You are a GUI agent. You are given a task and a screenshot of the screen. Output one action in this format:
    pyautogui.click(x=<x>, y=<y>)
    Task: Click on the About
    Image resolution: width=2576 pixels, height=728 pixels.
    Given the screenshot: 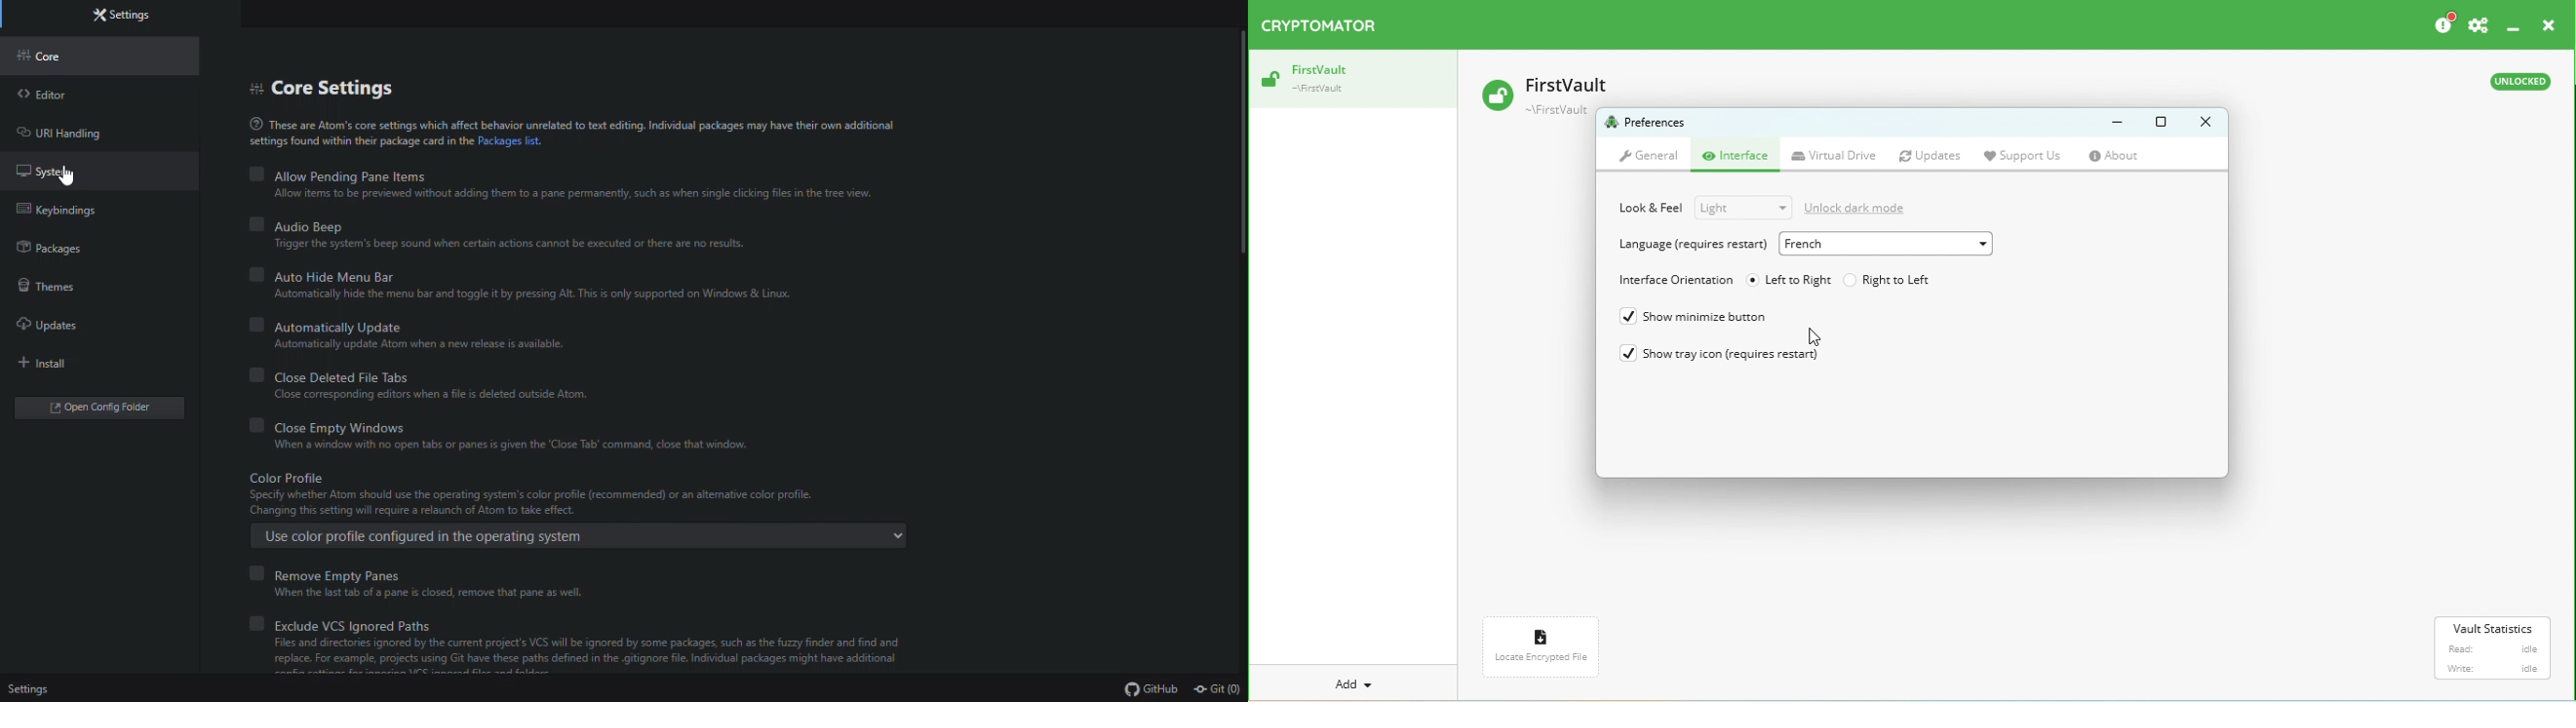 What is the action you would take?
    pyautogui.click(x=2122, y=157)
    